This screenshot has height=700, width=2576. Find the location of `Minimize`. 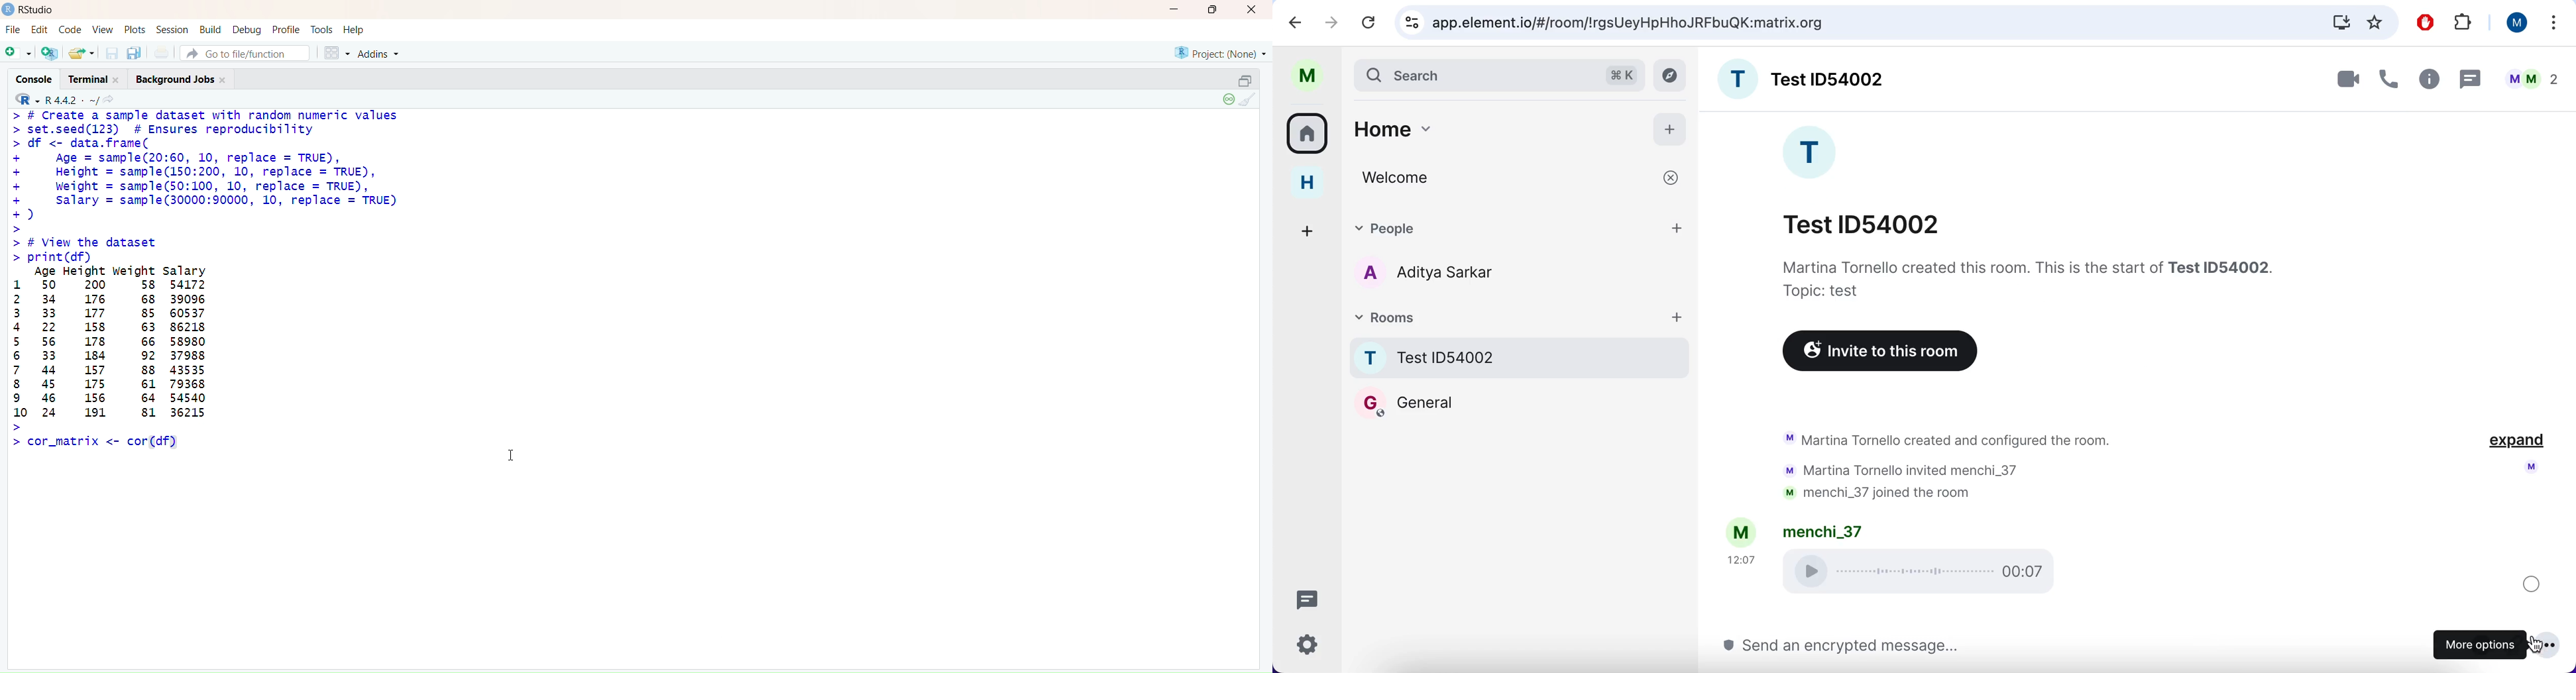

Minimize is located at coordinates (1174, 10).